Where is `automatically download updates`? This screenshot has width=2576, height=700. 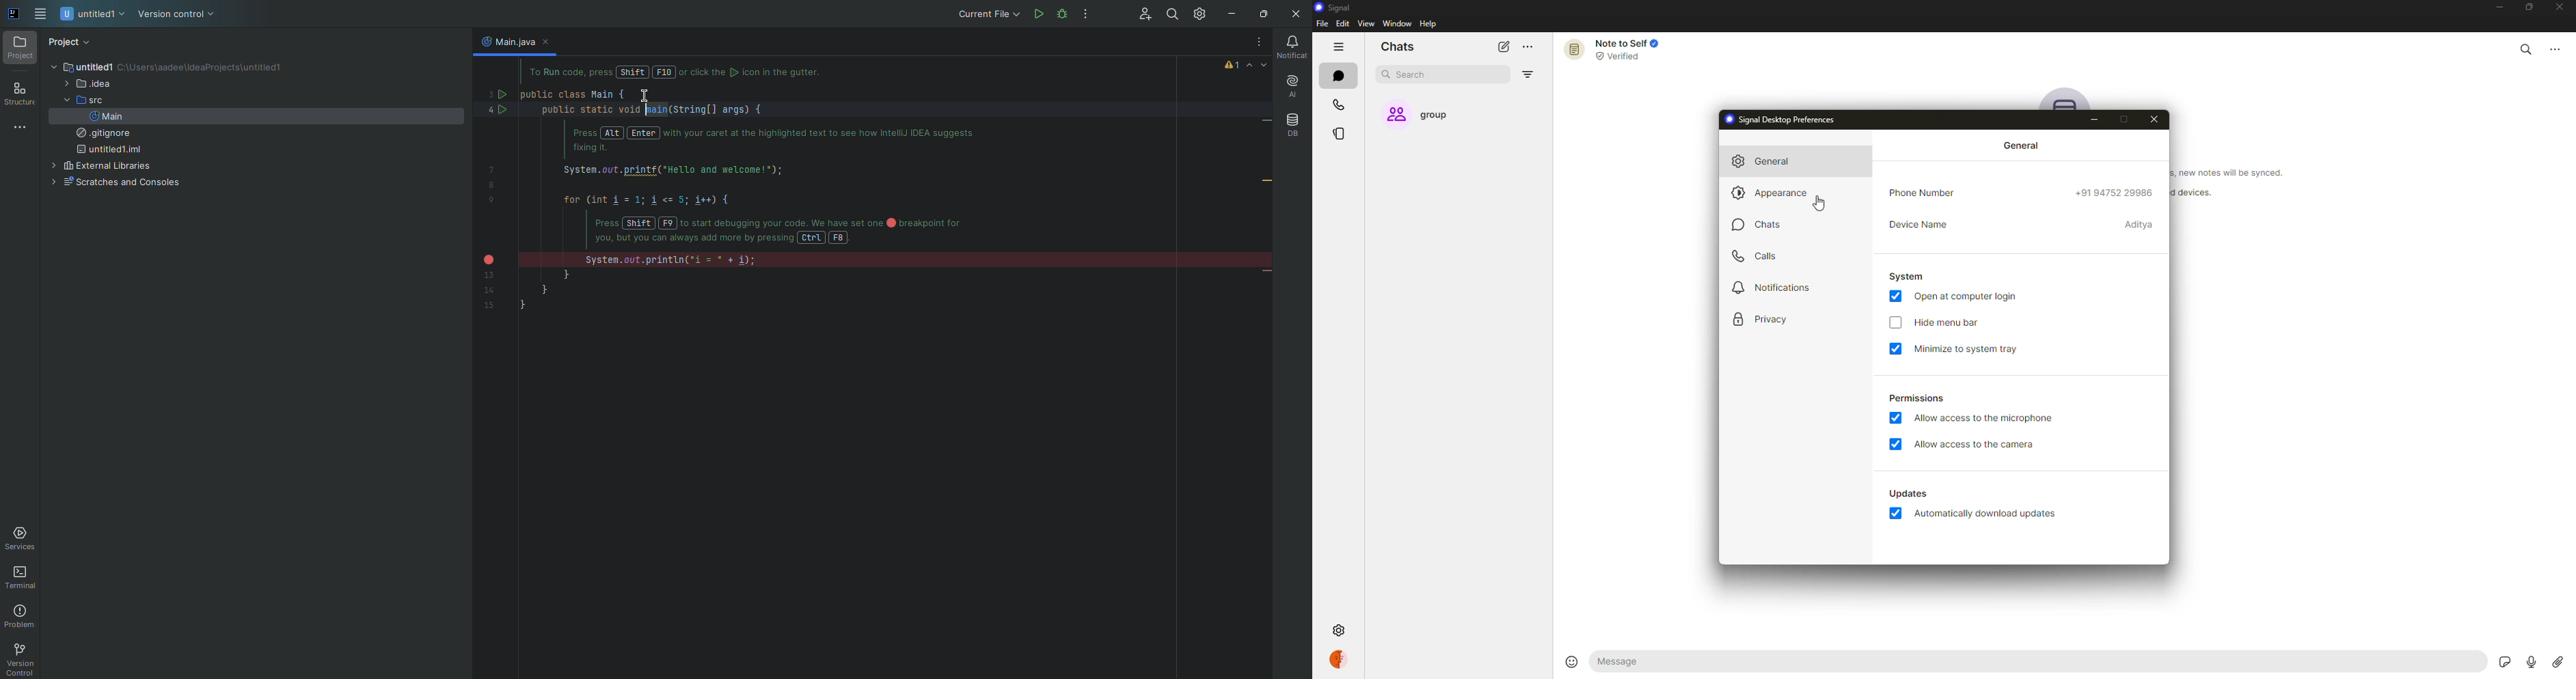 automatically download updates is located at coordinates (1989, 514).